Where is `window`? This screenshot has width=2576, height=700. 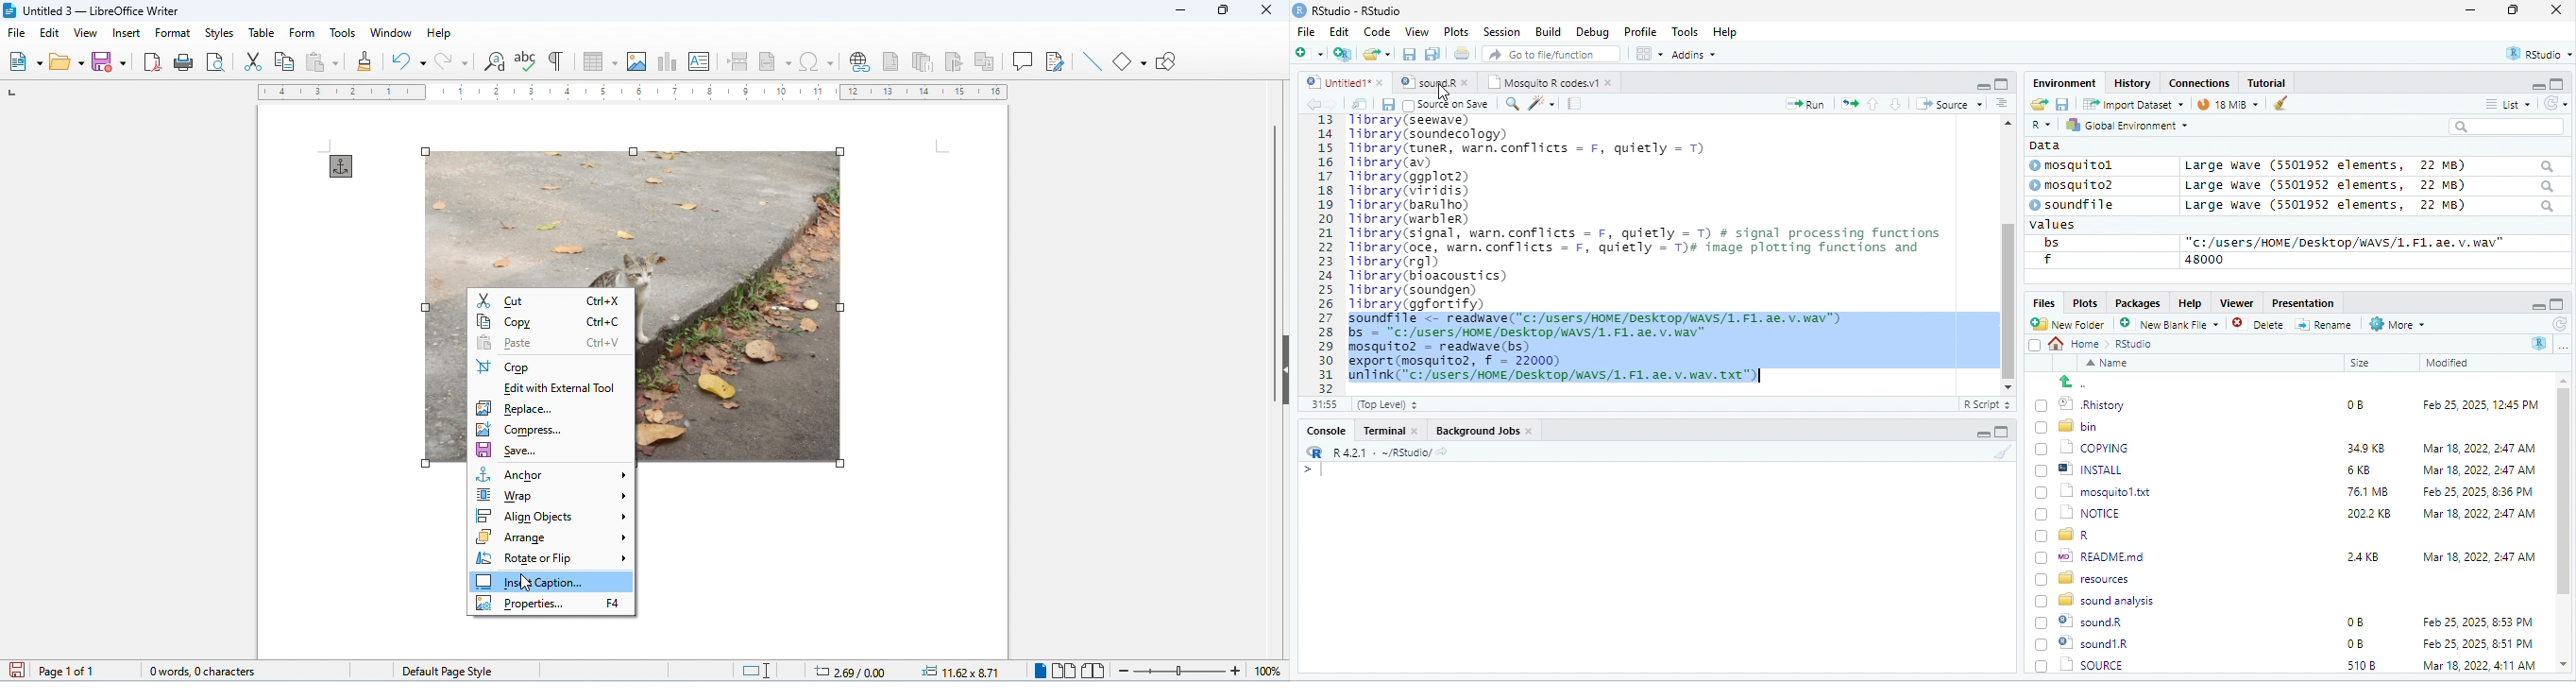
window is located at coordinates (391, 33).